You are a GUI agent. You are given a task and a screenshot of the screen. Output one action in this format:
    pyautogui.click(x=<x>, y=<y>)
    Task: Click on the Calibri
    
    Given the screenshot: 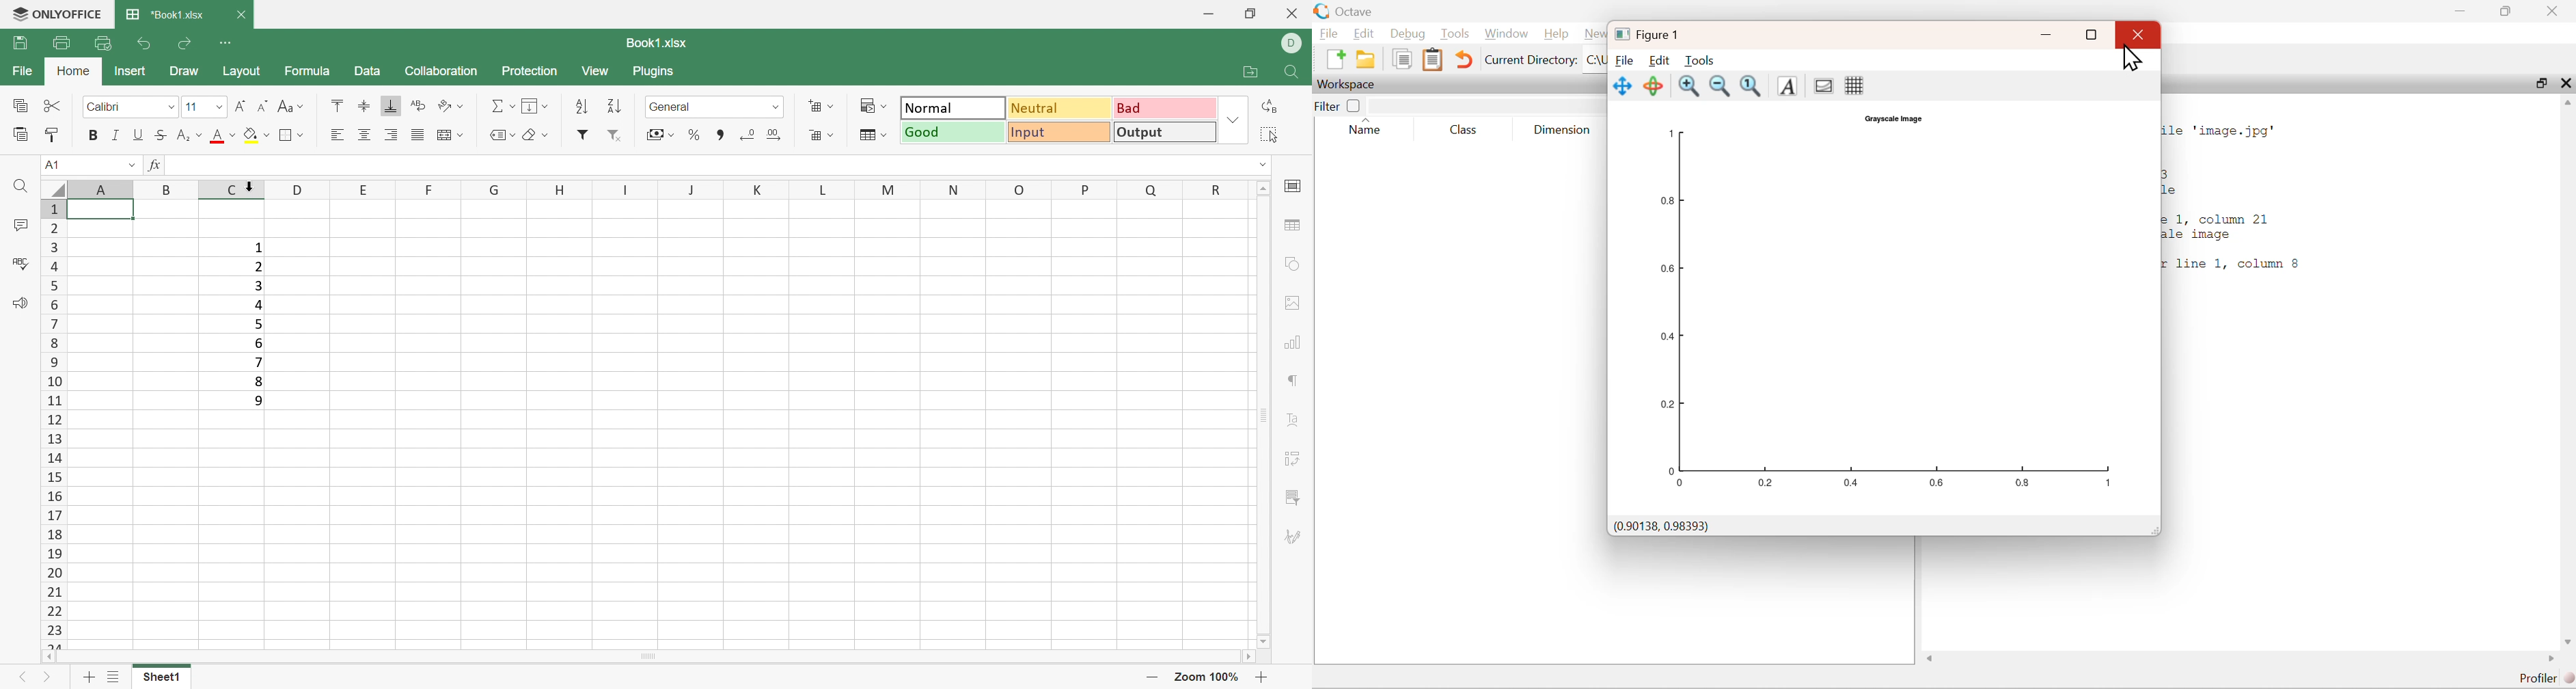 What is the action you would take?
    pyautogui.click(x=105, y=107)
    